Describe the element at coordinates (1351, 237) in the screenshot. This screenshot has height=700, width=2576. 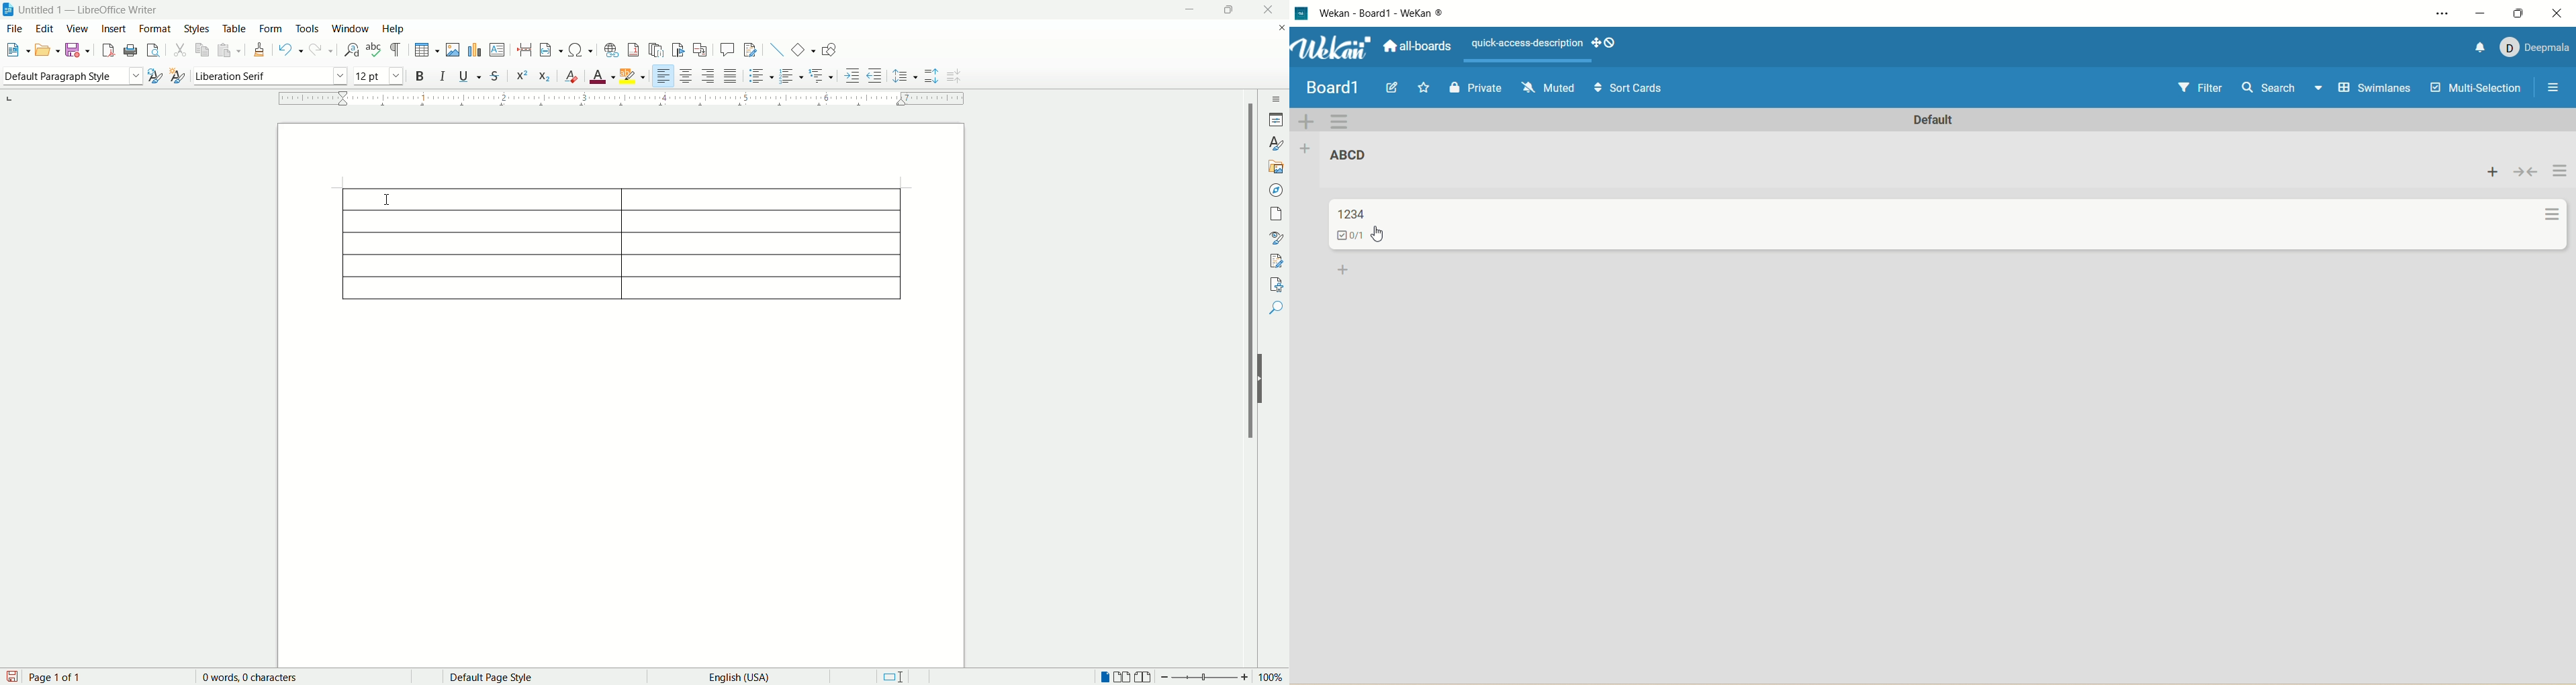
I see `checklist` at that location.